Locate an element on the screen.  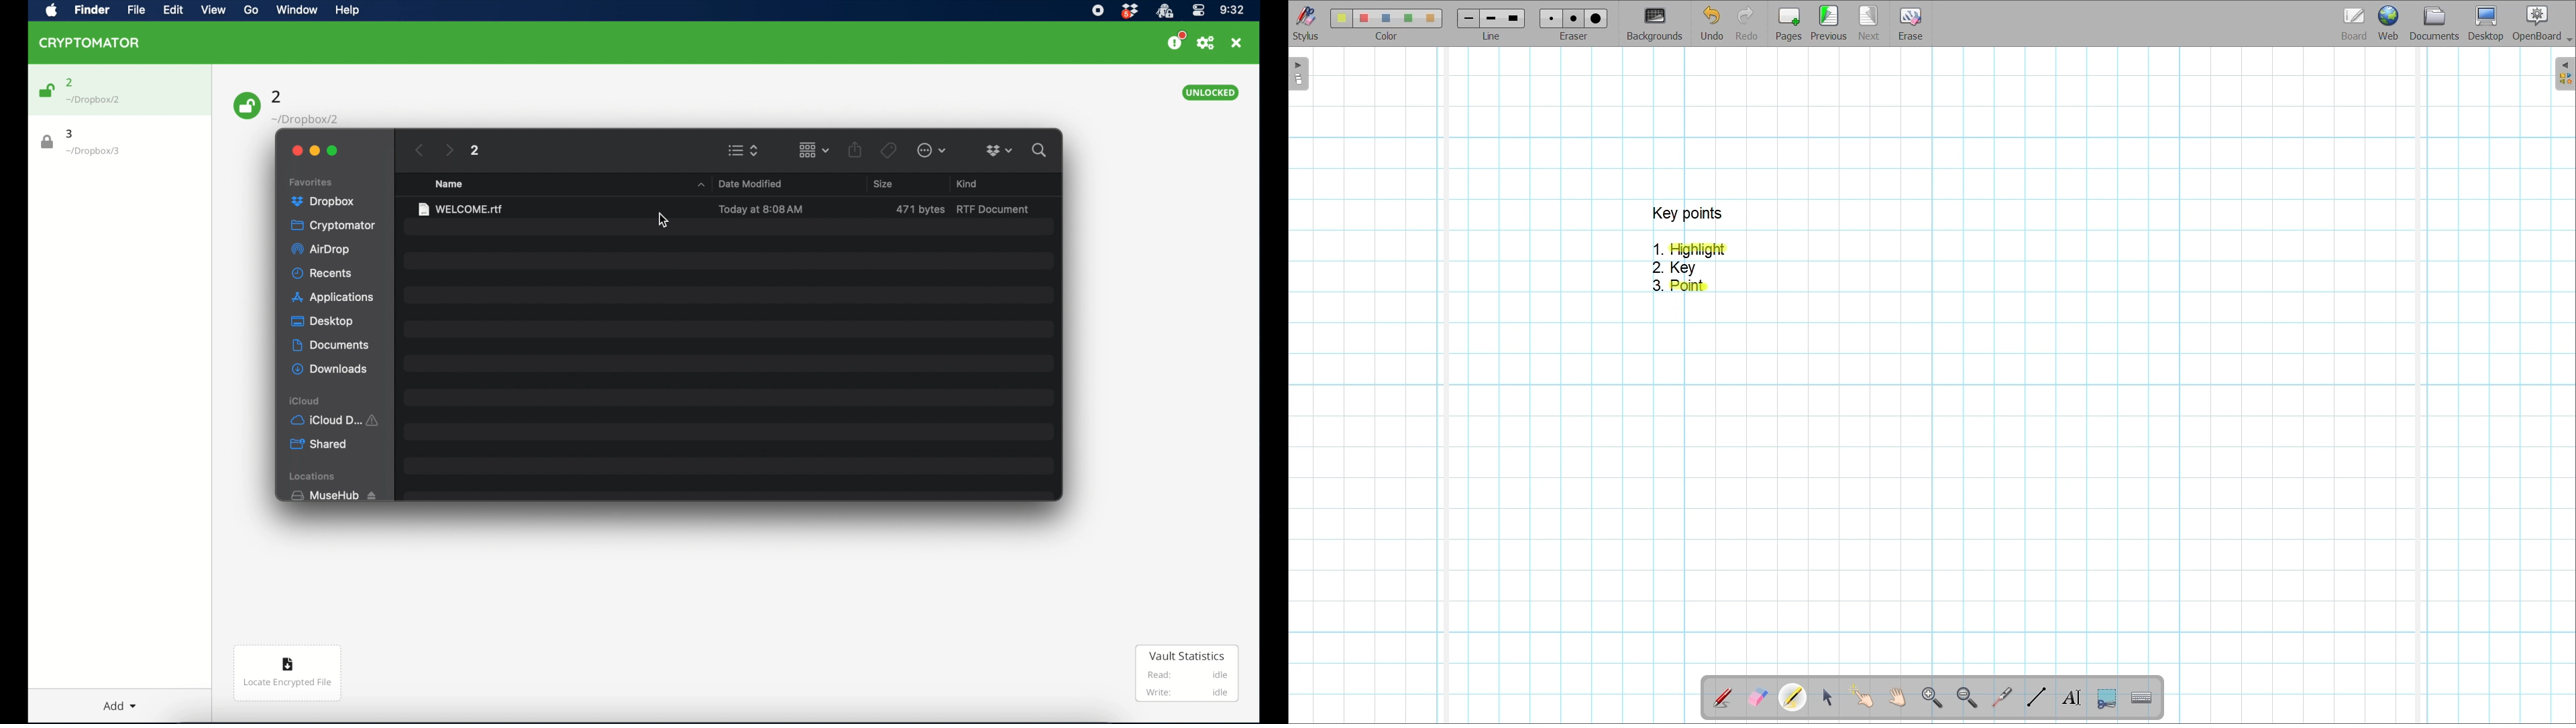
cryptomator icon is located at coordinates (90, 43).